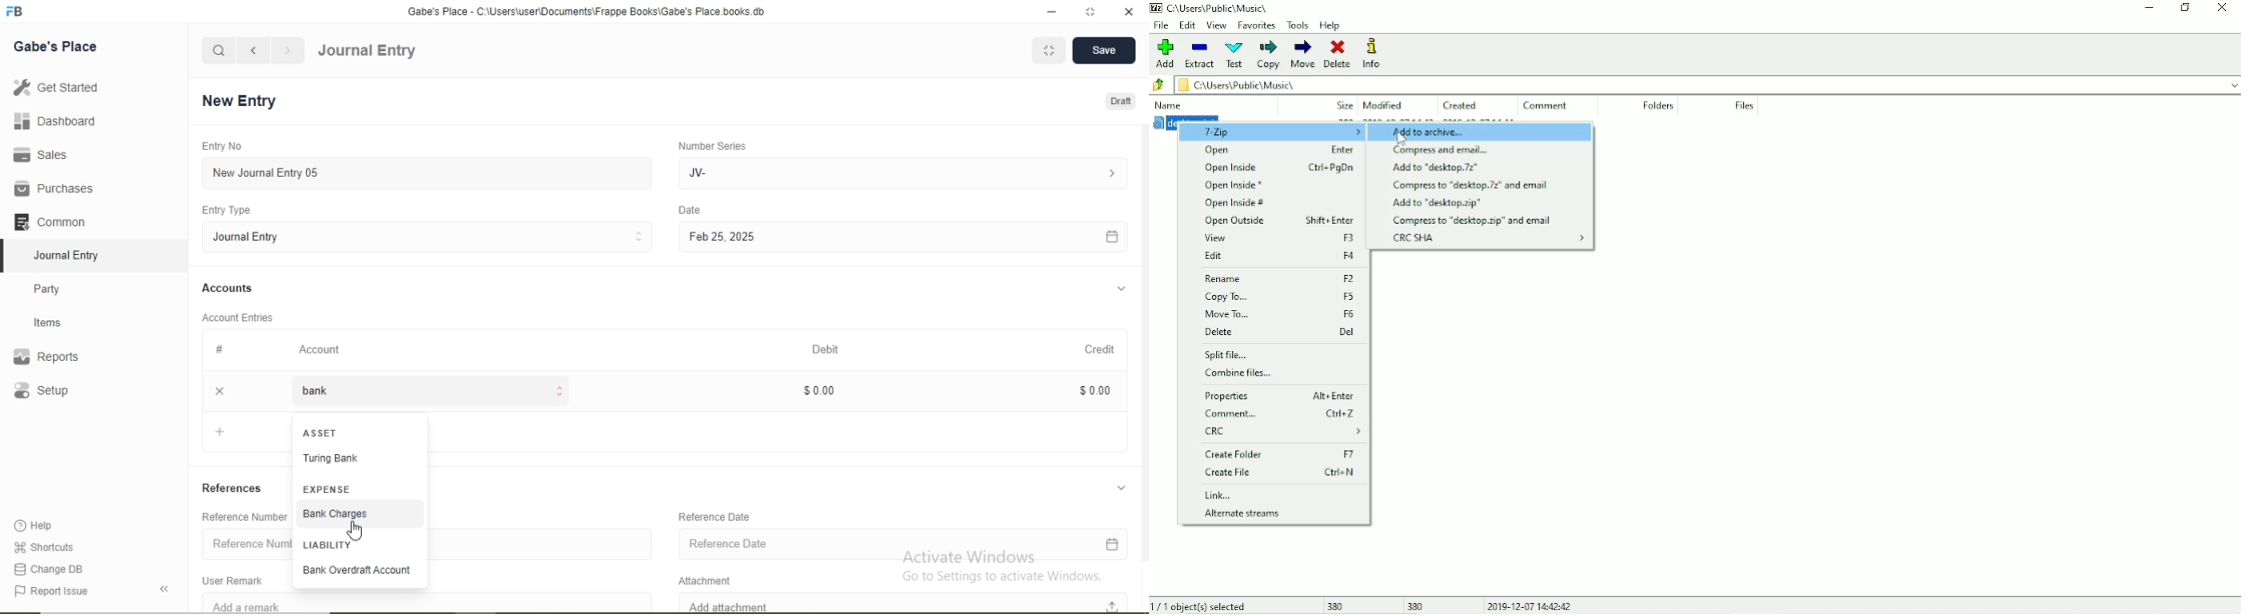 Image resolution: width=2268 pixels, height=616 pixels. I want to click on Liability, so click(359, 545).